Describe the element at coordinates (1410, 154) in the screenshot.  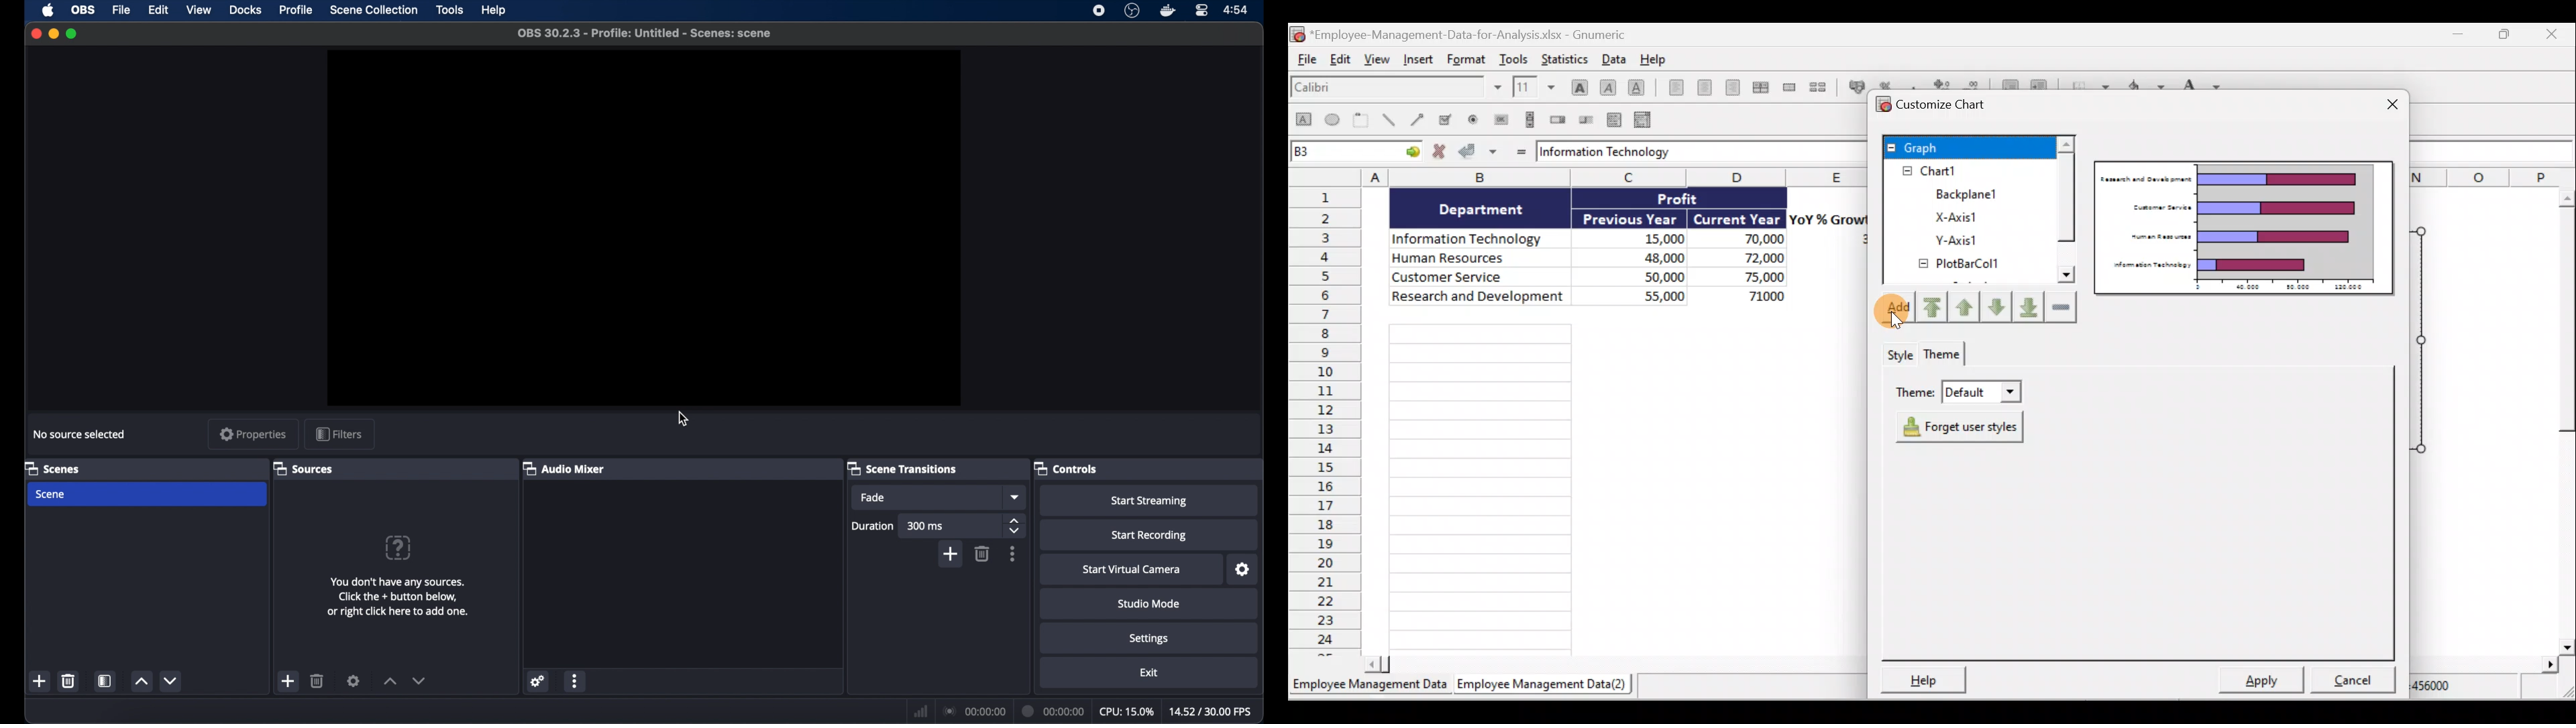
I see `Go to` at that location.